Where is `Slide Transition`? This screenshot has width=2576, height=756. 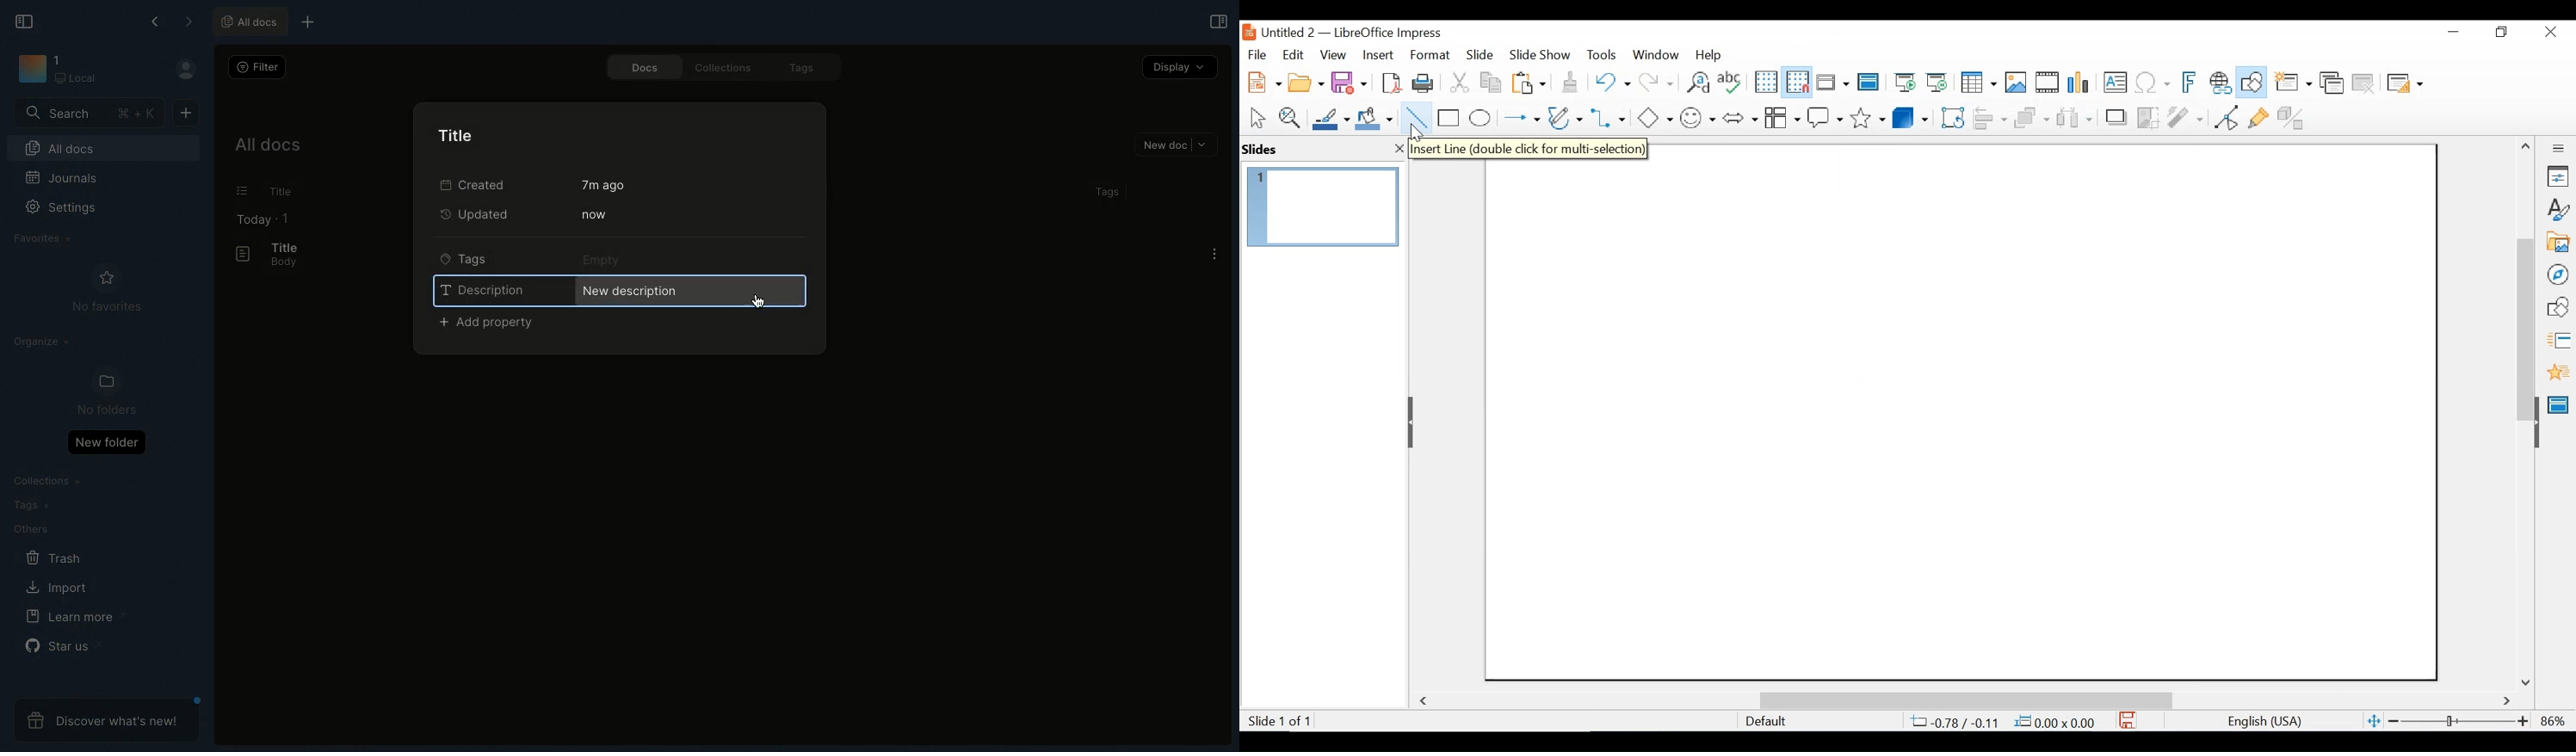 Slide Transition is located at coordinates (2559, 341).